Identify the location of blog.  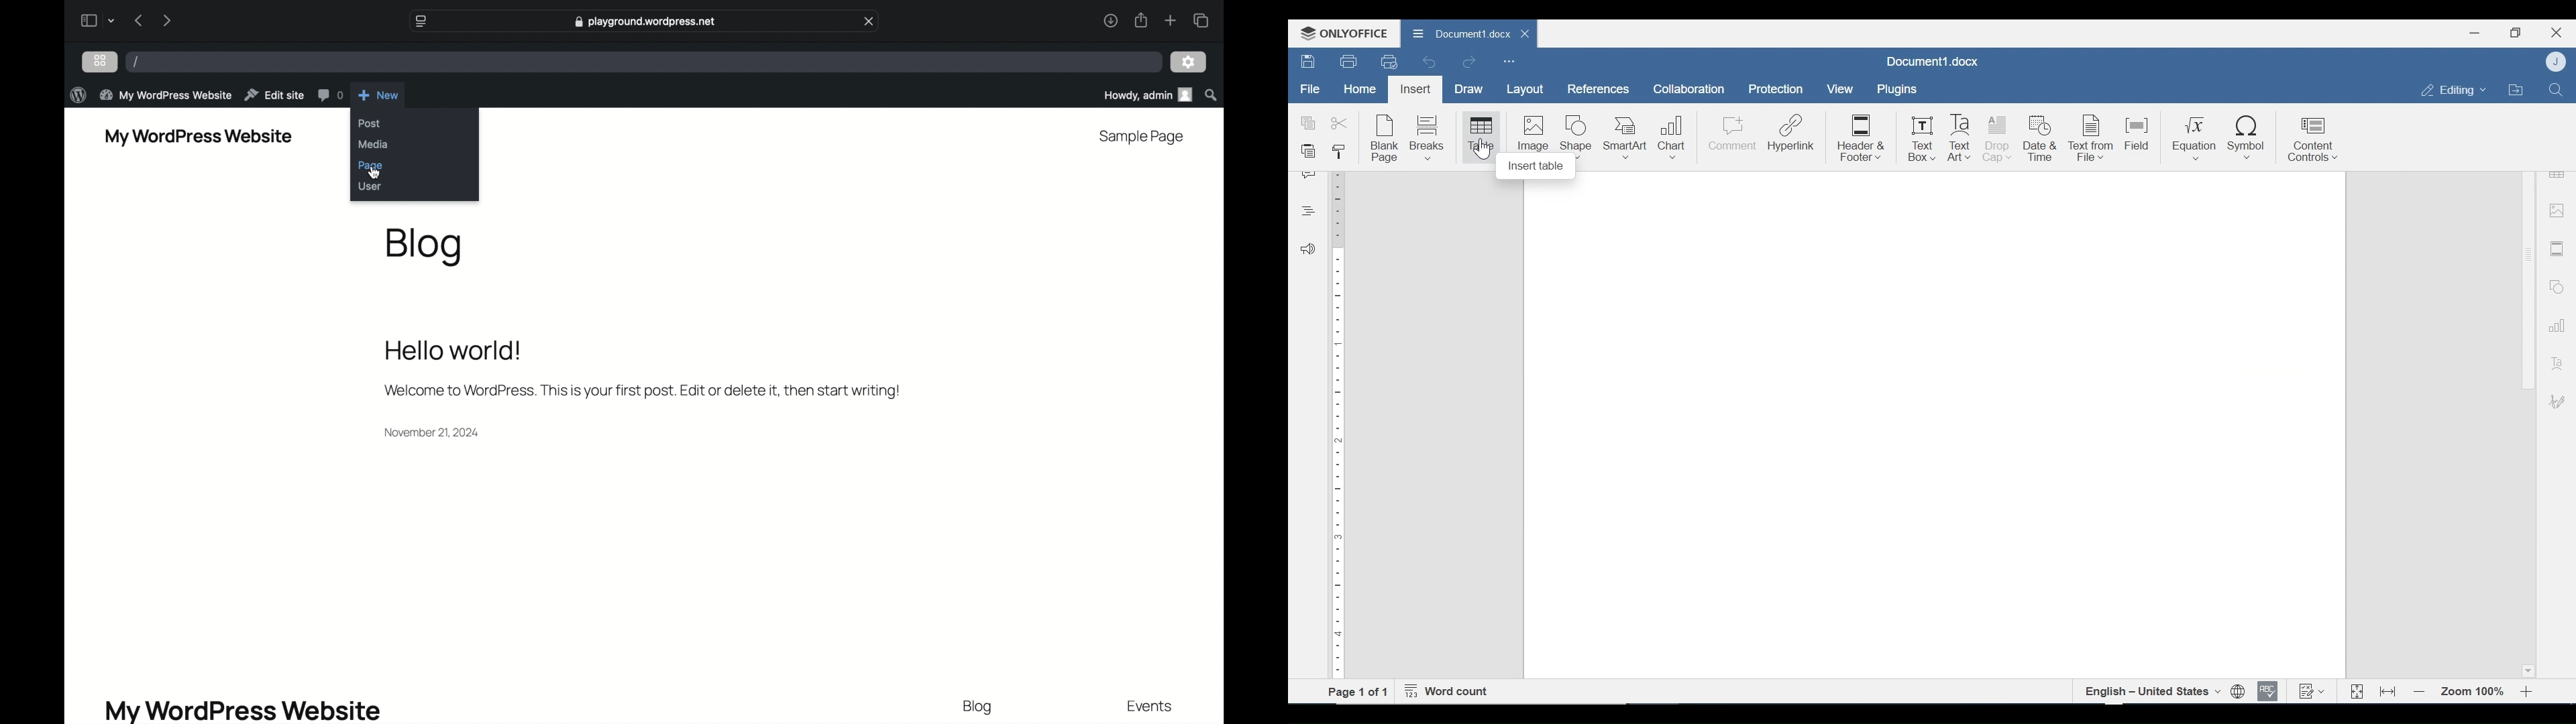
(423, 247).